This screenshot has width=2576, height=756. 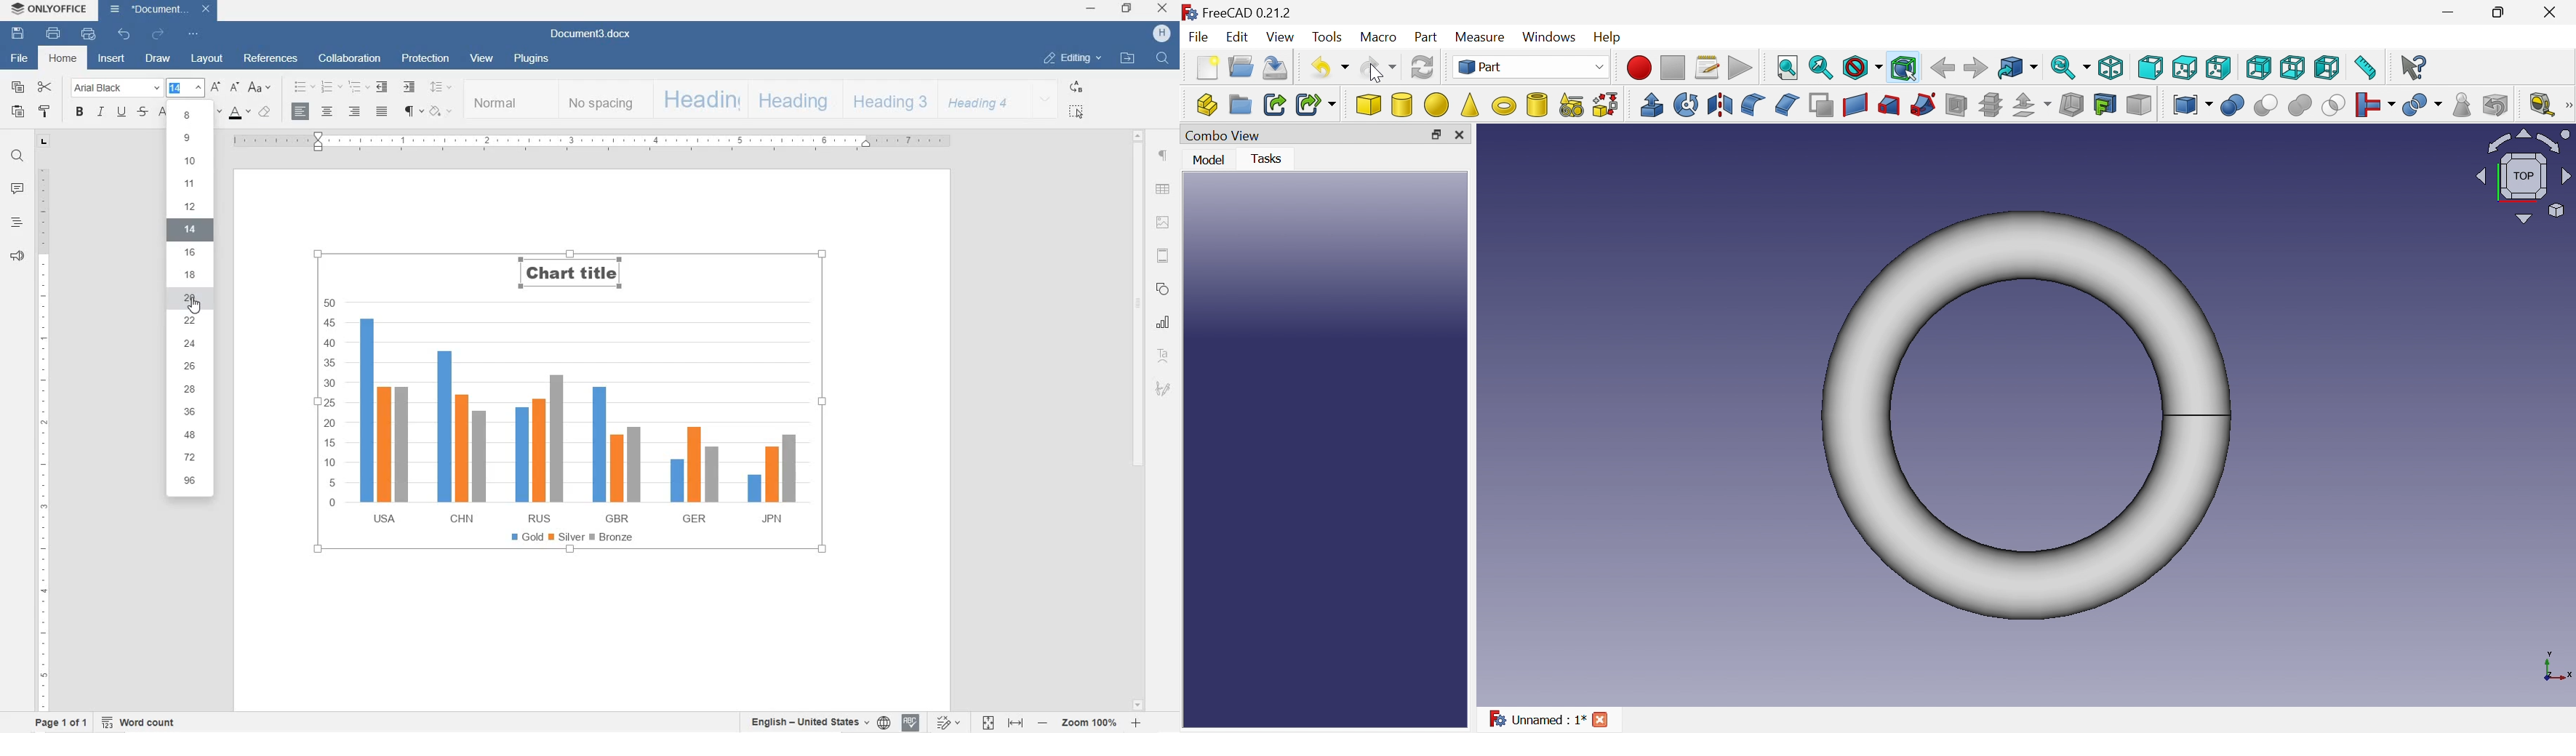 I want to click on Bounding box, so click(x=1903, y=68).